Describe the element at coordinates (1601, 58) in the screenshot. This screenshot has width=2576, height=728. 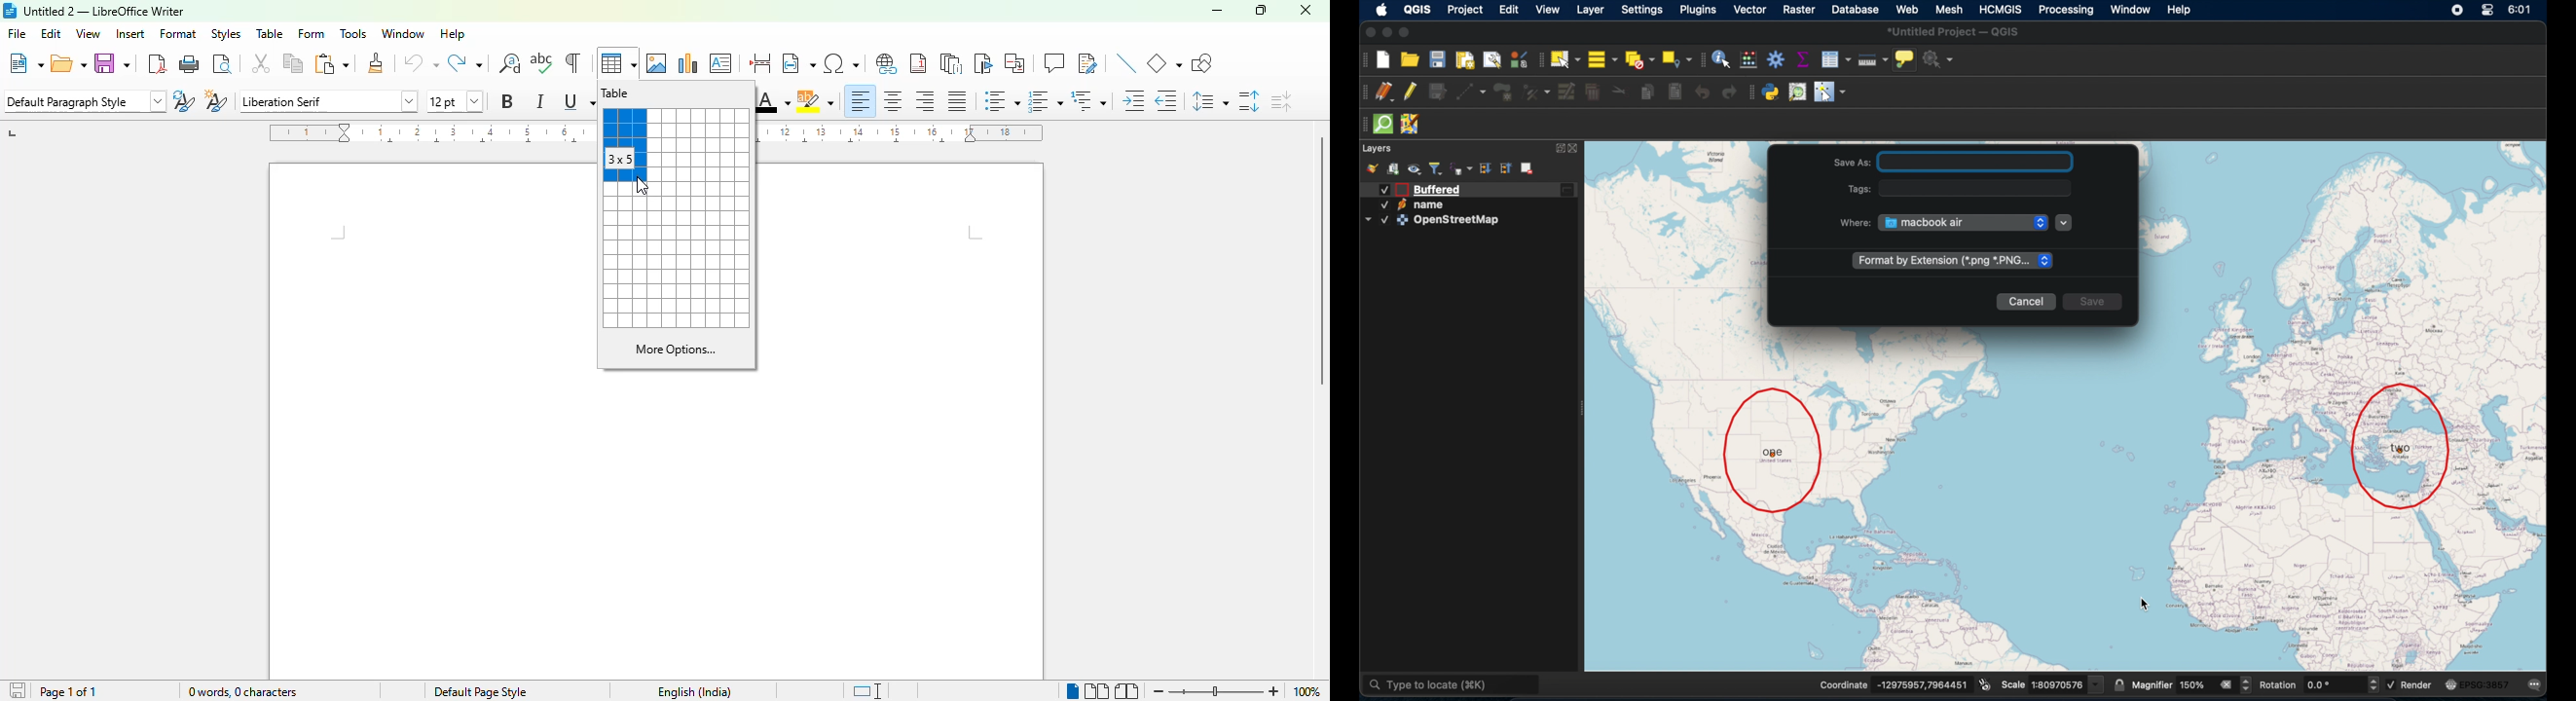
I see `select all features` at that location.